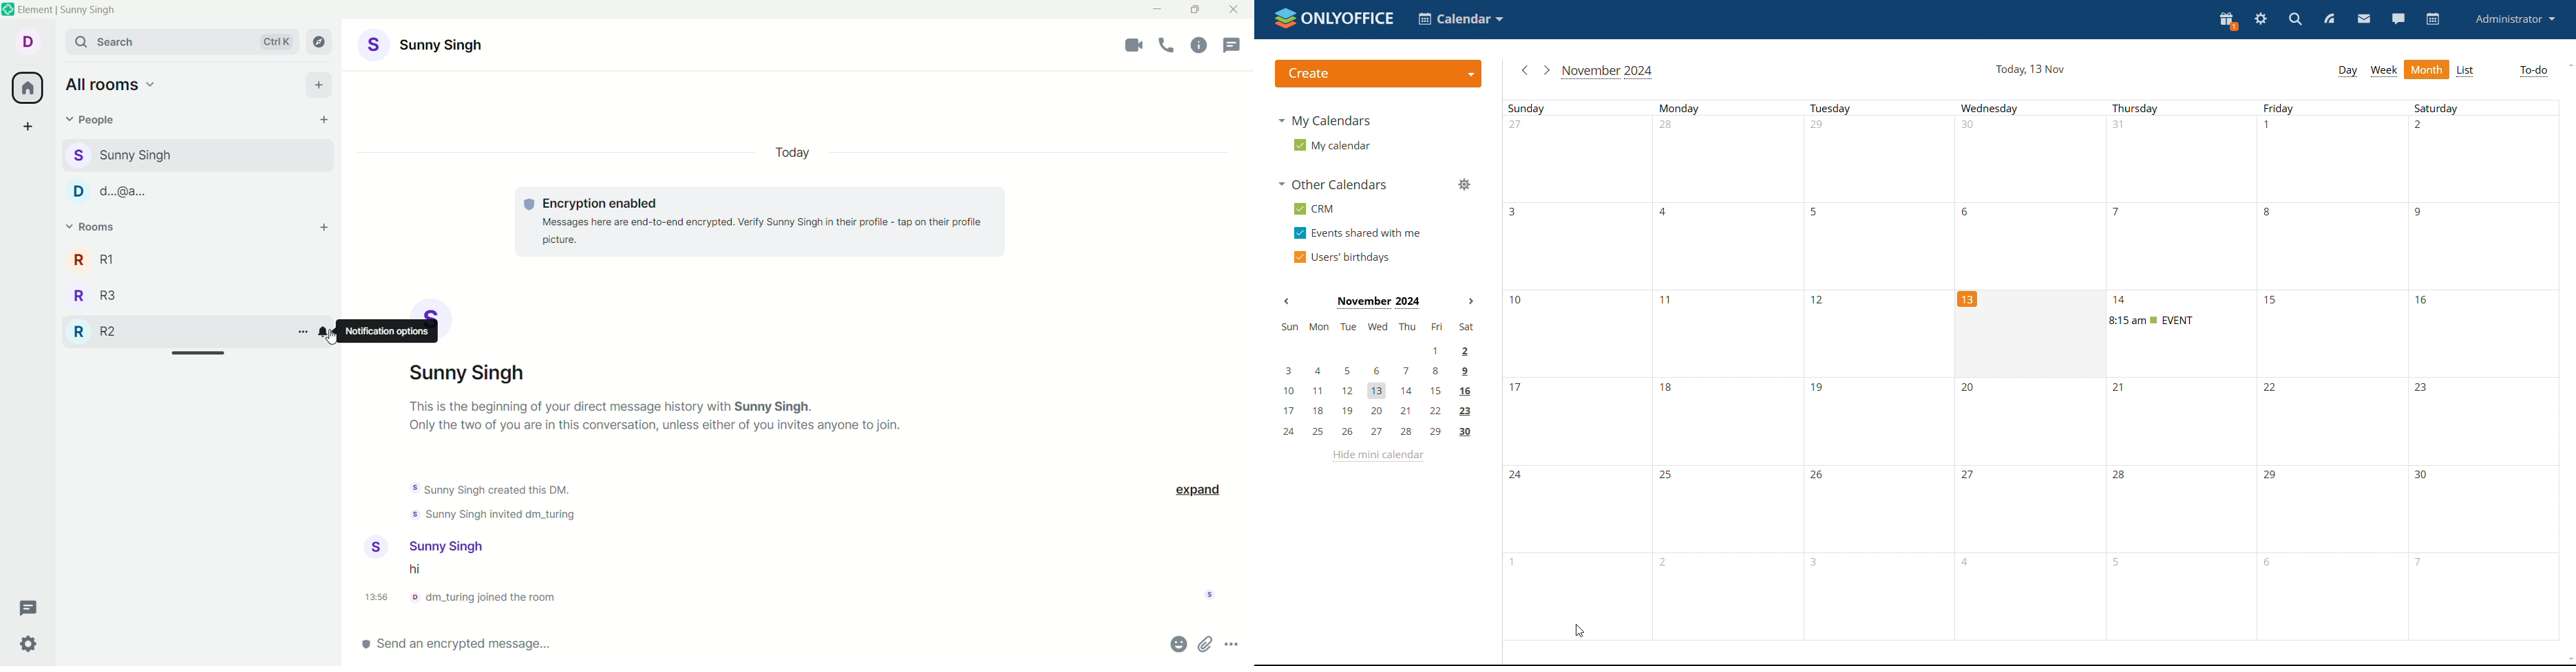  What do you see at coordinates (1196, 10) in the screenshot?
I see `maximize` at bounding box center [1196, 10].